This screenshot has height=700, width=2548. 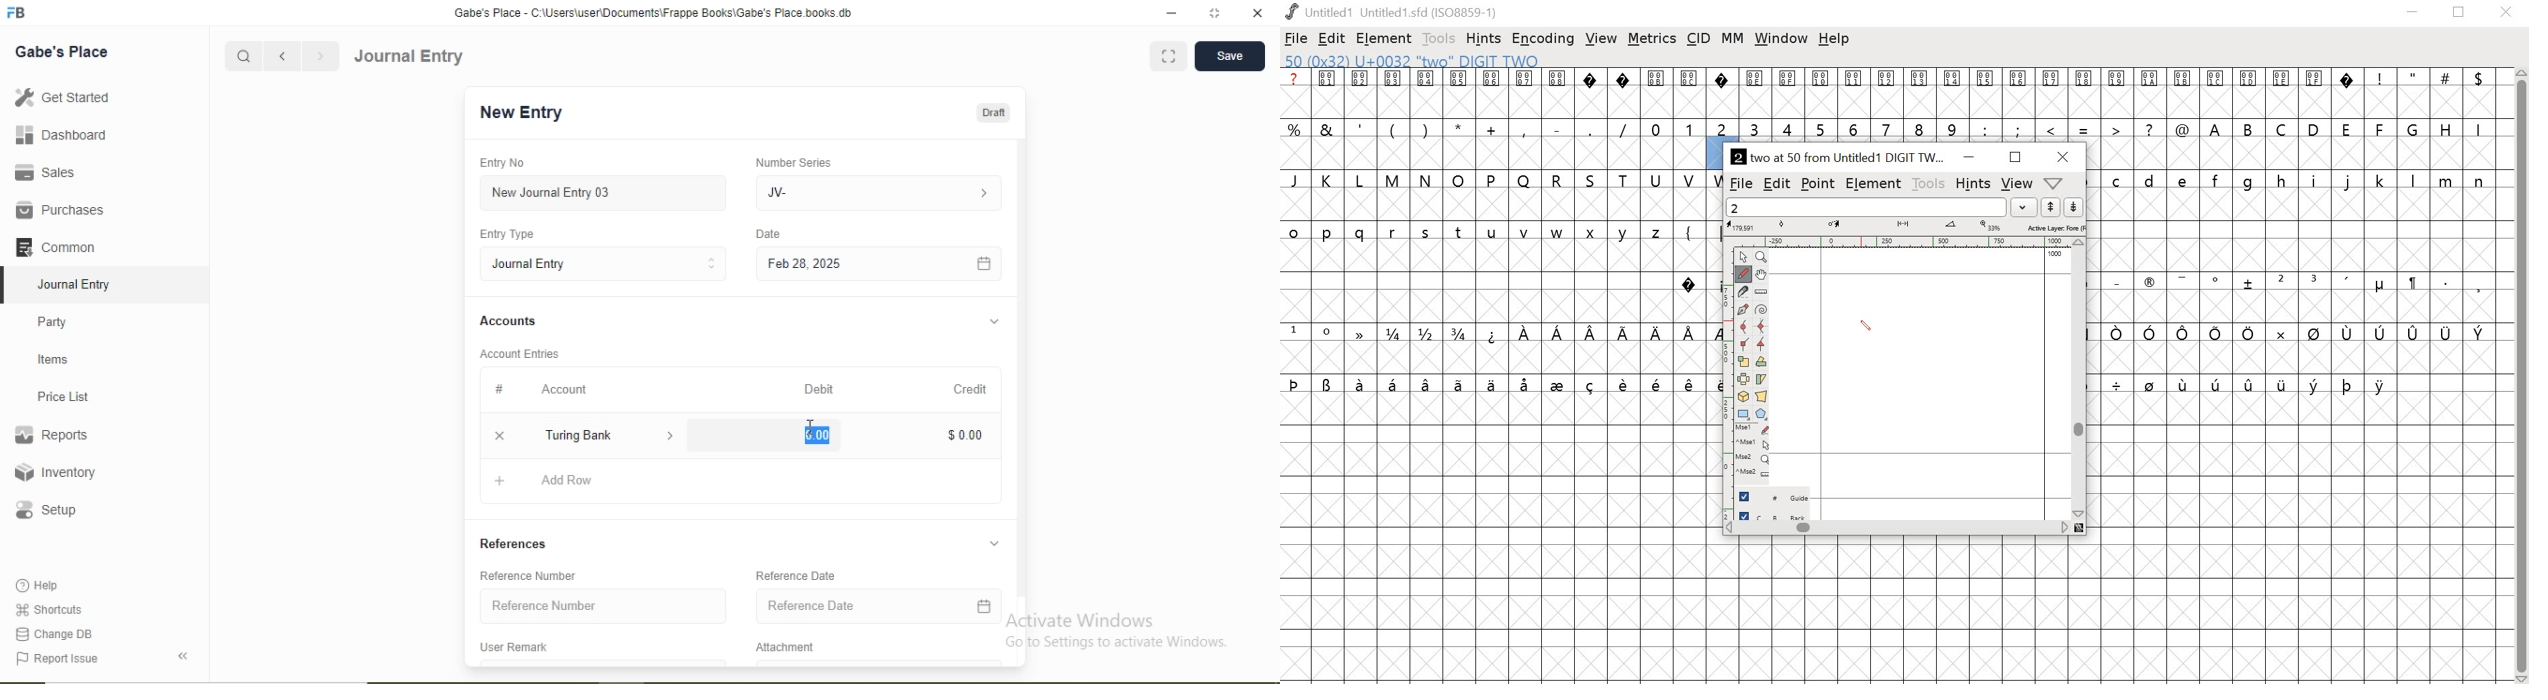 What do you see at coordinates (544, 604) in the screenshot?
I see `Reference Number` at bounding box center [544, 604].